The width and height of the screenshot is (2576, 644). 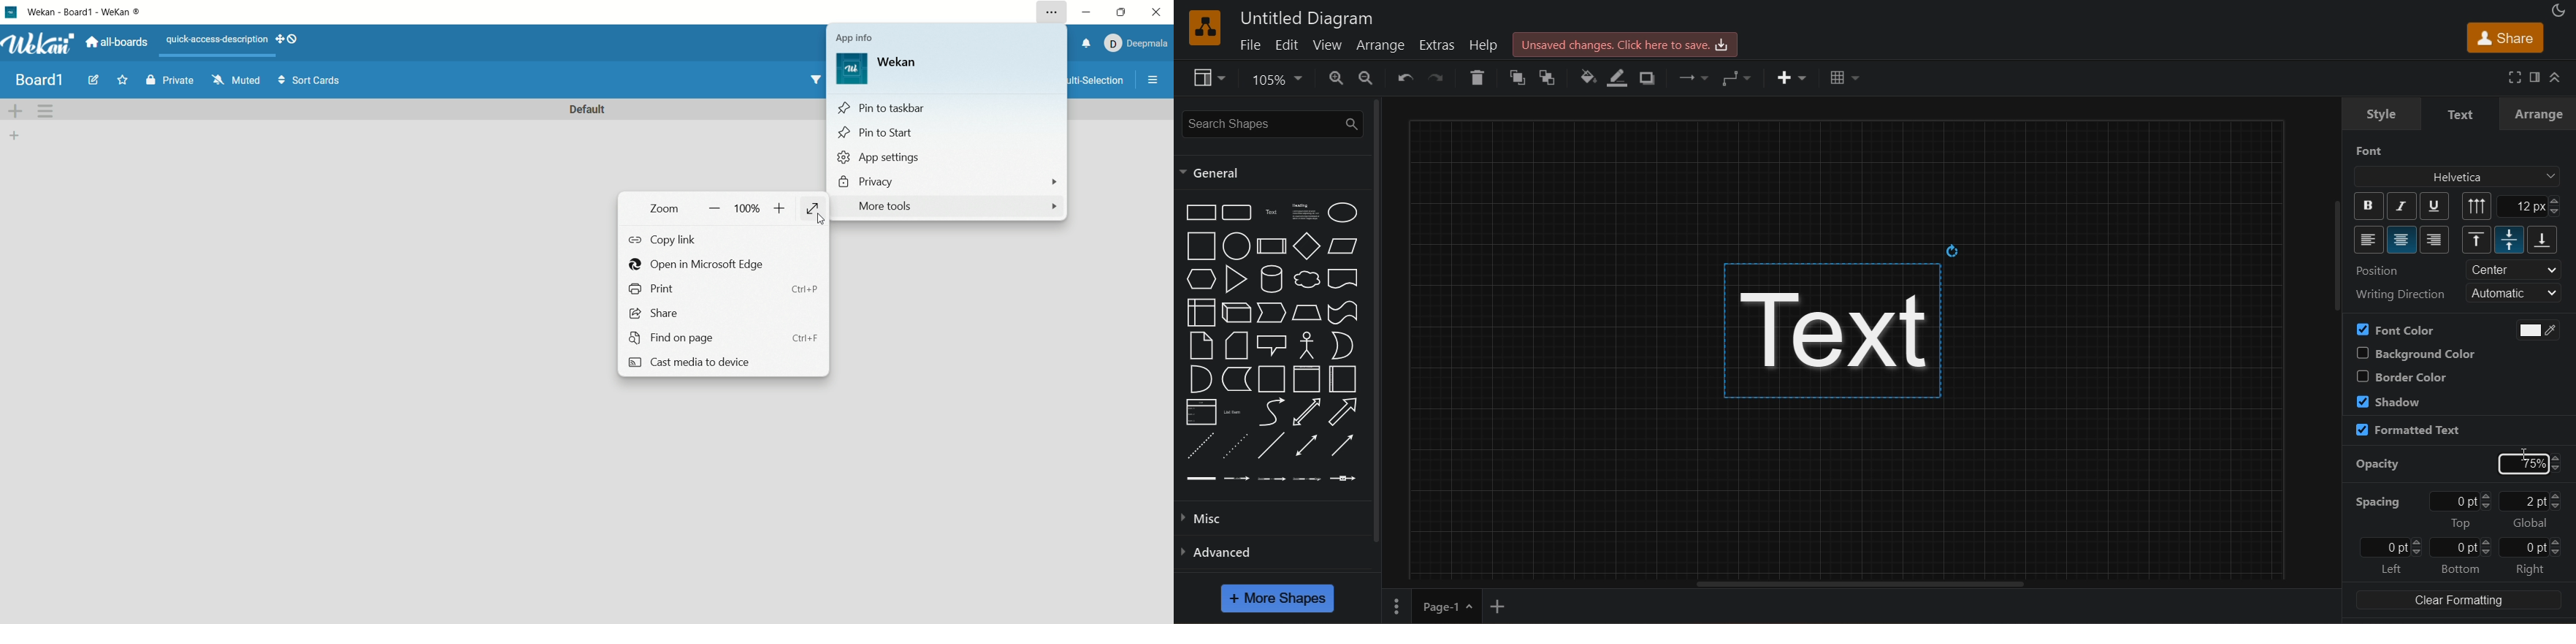 I want to click on more shapes, so click(x=1277, y=598).